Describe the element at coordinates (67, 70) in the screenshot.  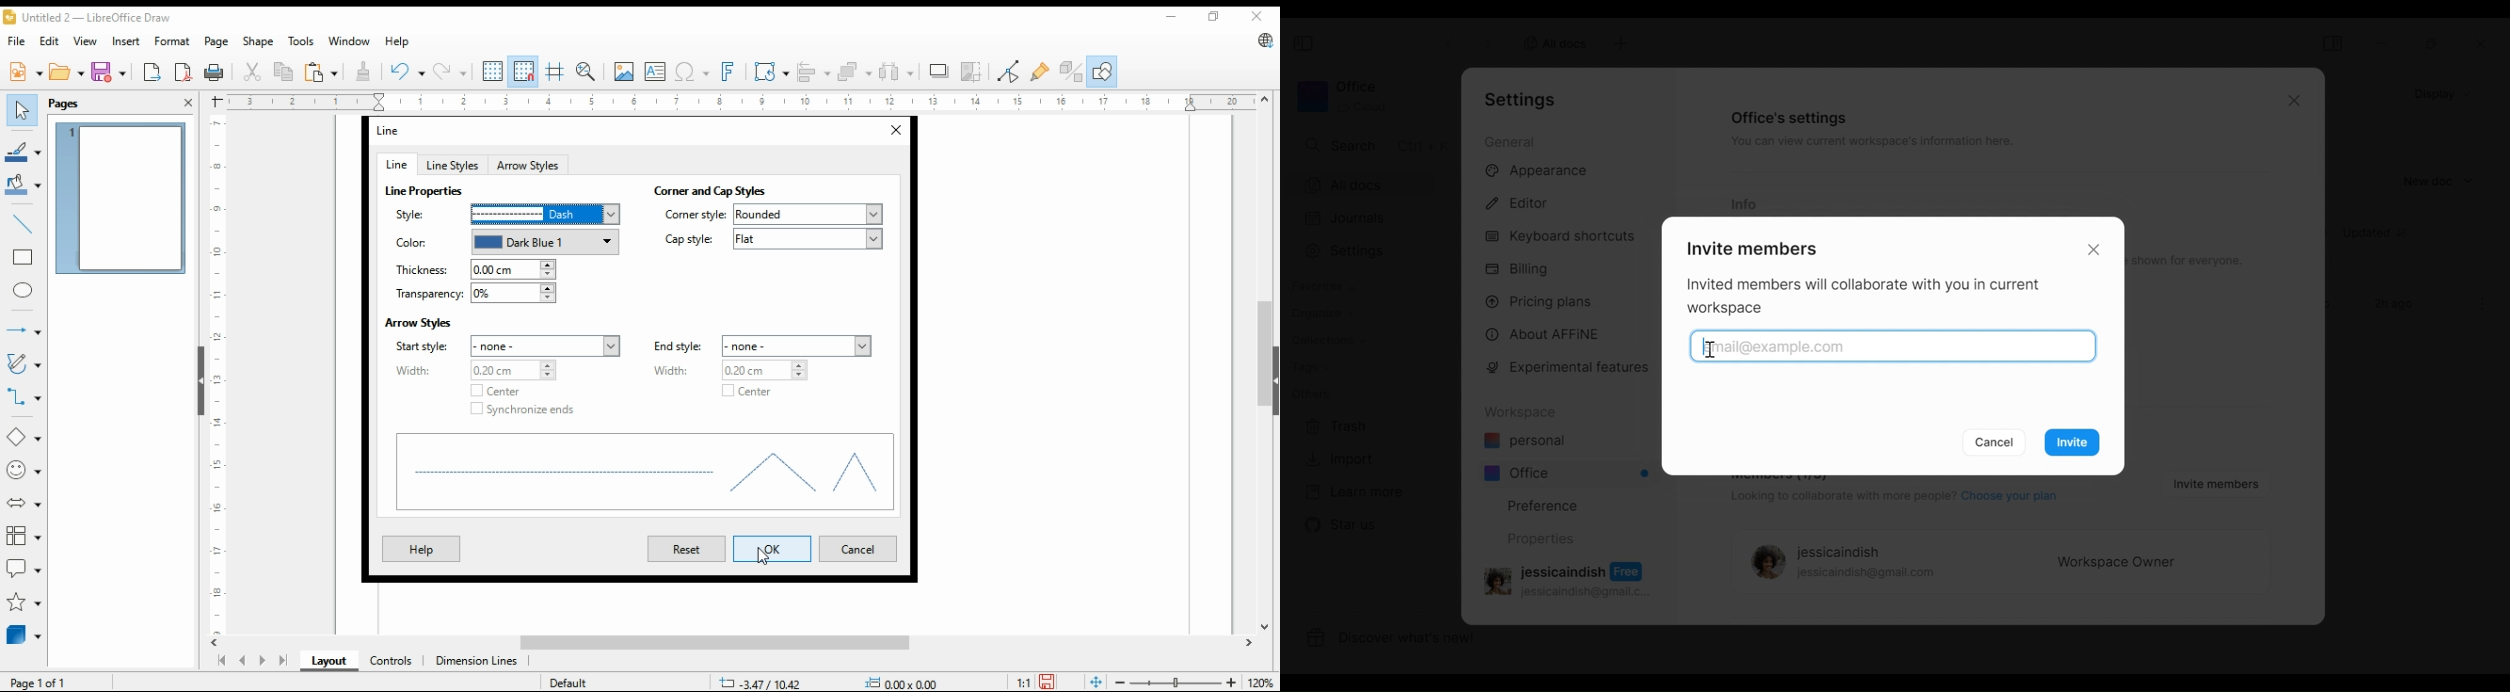
I see `open` at that location.